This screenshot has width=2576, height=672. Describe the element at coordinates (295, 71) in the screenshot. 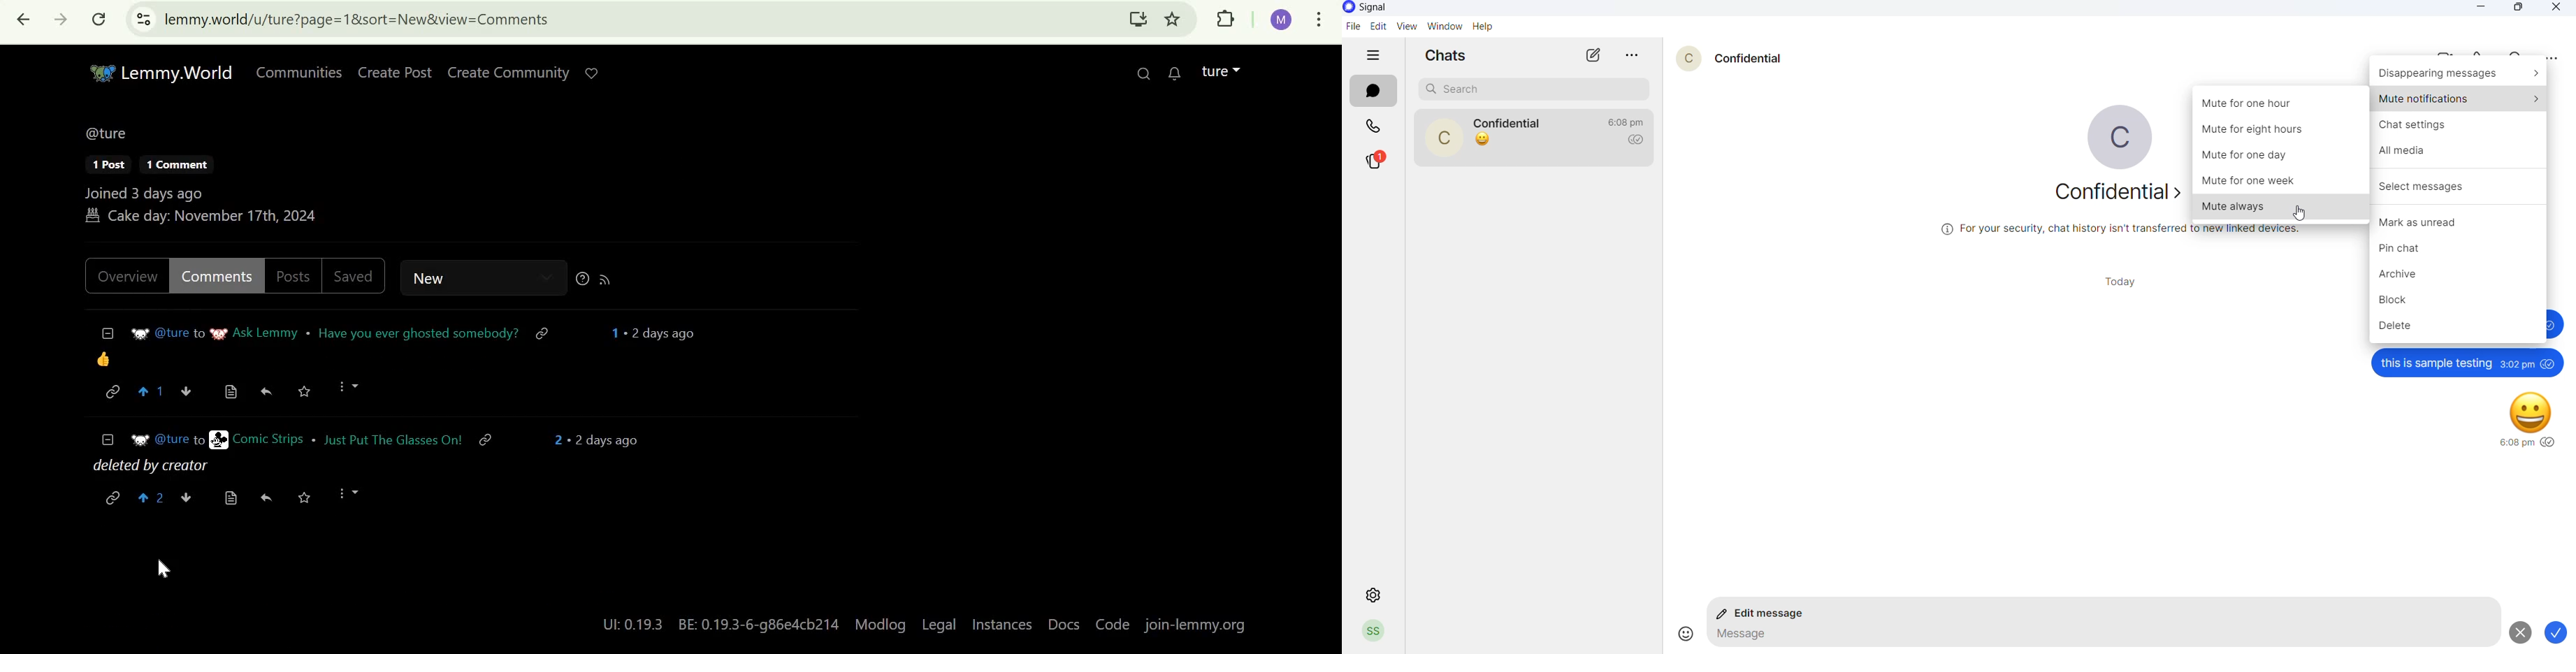

I see `Communities` at that location.